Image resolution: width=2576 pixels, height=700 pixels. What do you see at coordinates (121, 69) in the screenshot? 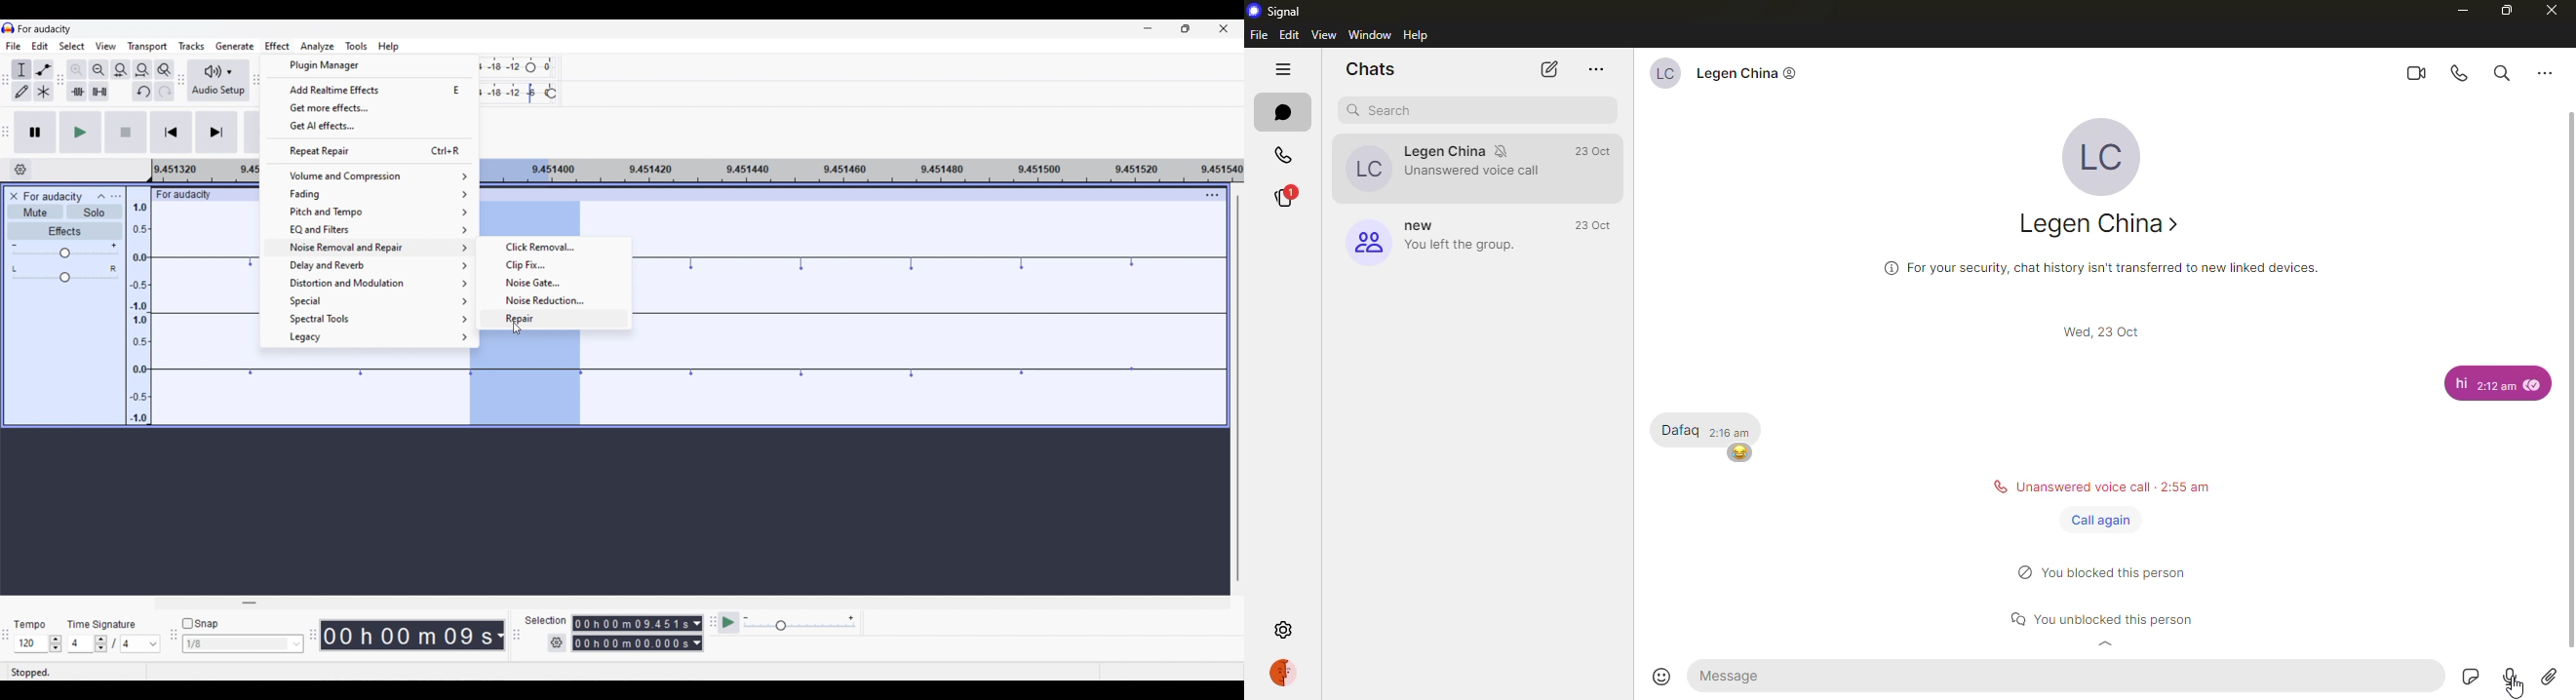
I see `Fit selection to width` at bounding box center [121, 69].